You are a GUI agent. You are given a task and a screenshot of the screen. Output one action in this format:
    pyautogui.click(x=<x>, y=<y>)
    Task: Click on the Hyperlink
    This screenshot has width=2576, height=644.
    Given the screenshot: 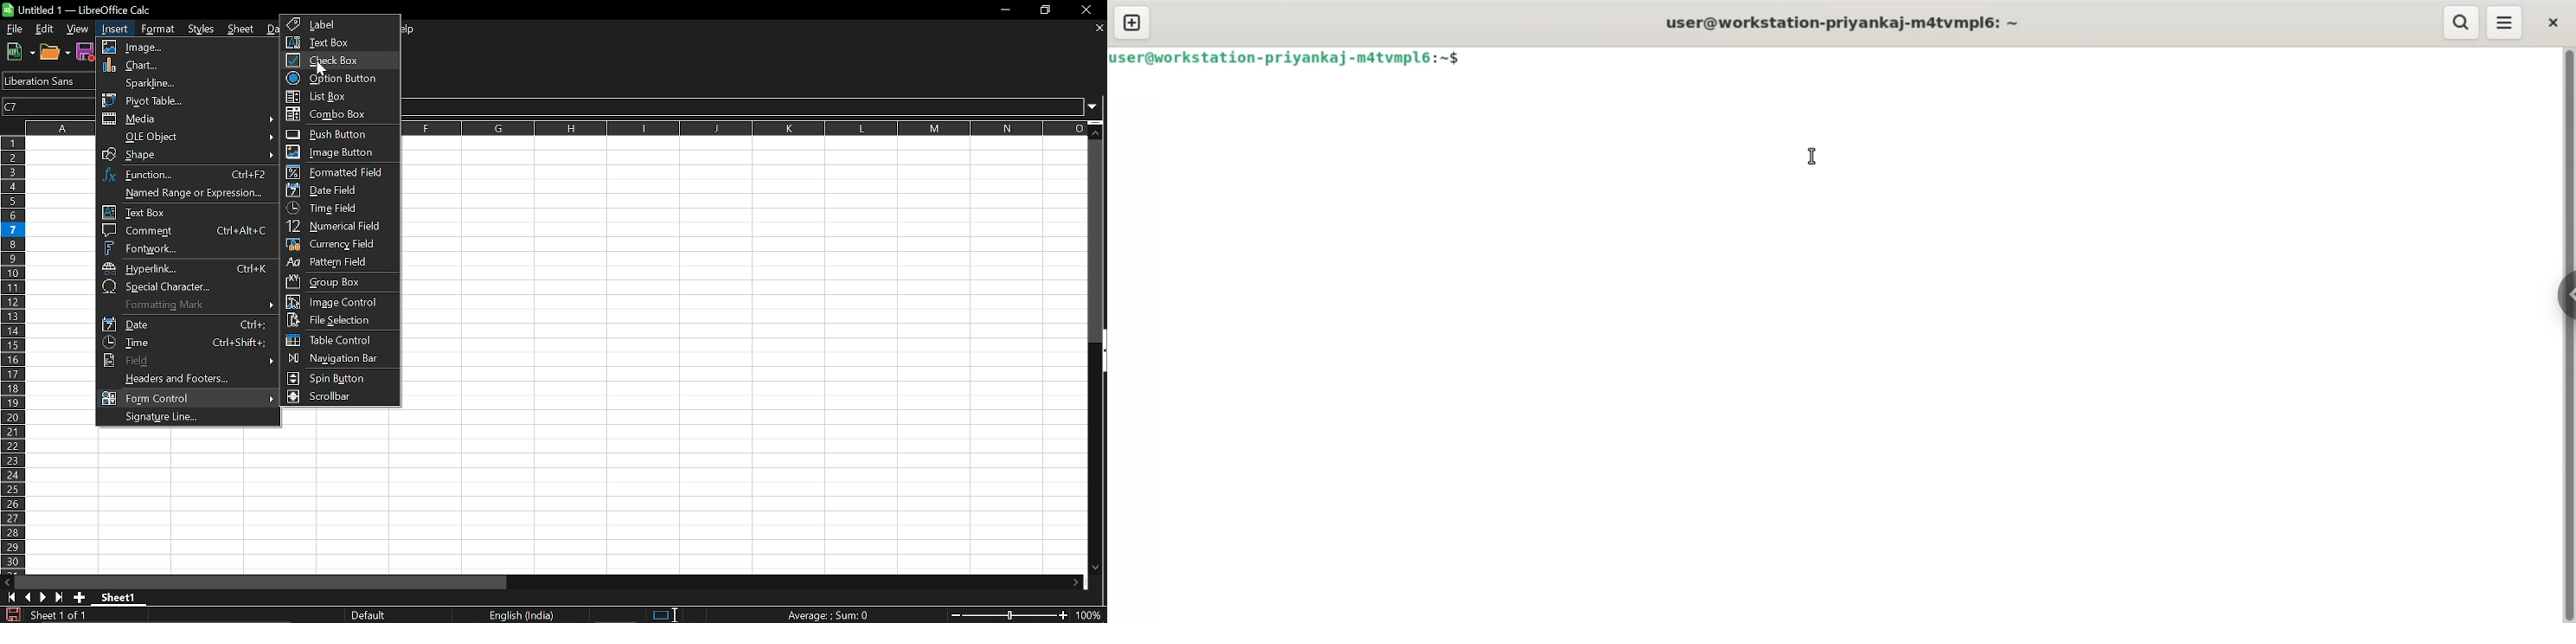 What is the action you would take?
    pyautogui.click(x=186, y=269)
    